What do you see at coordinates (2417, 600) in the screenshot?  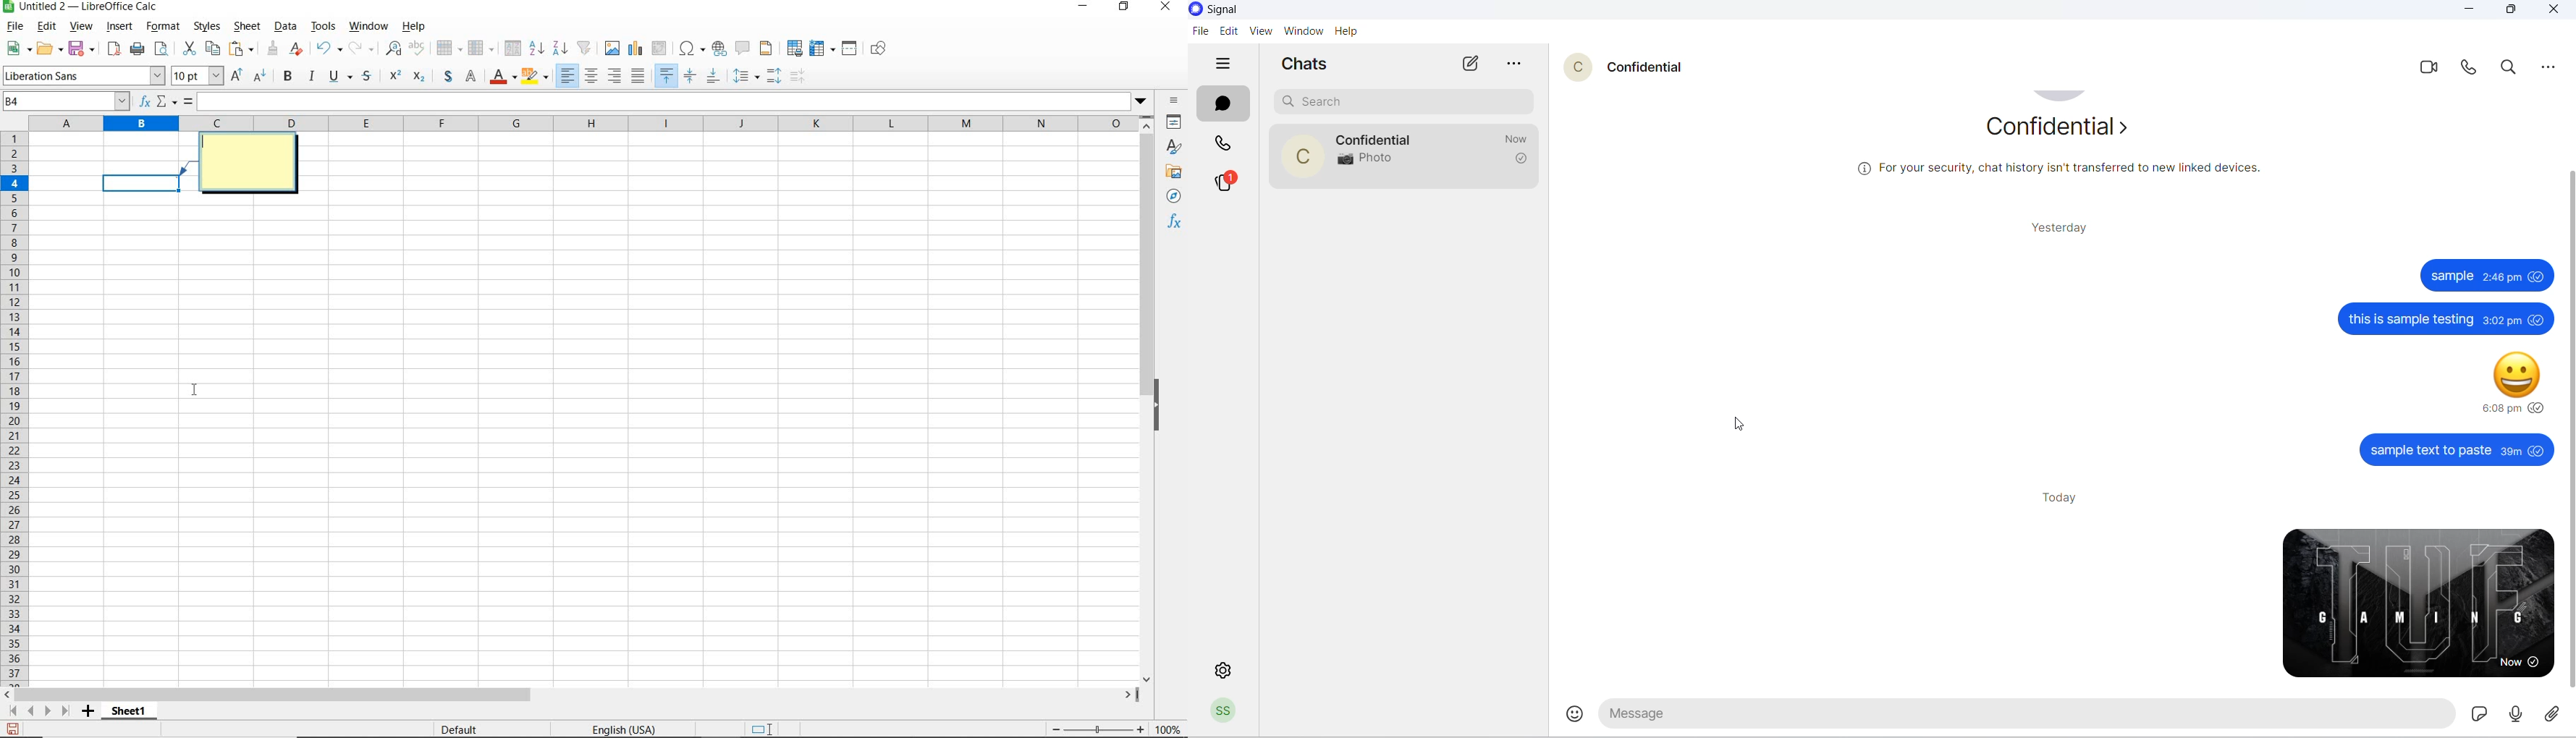 I see `file sent` at bounding box center [2417, 600].